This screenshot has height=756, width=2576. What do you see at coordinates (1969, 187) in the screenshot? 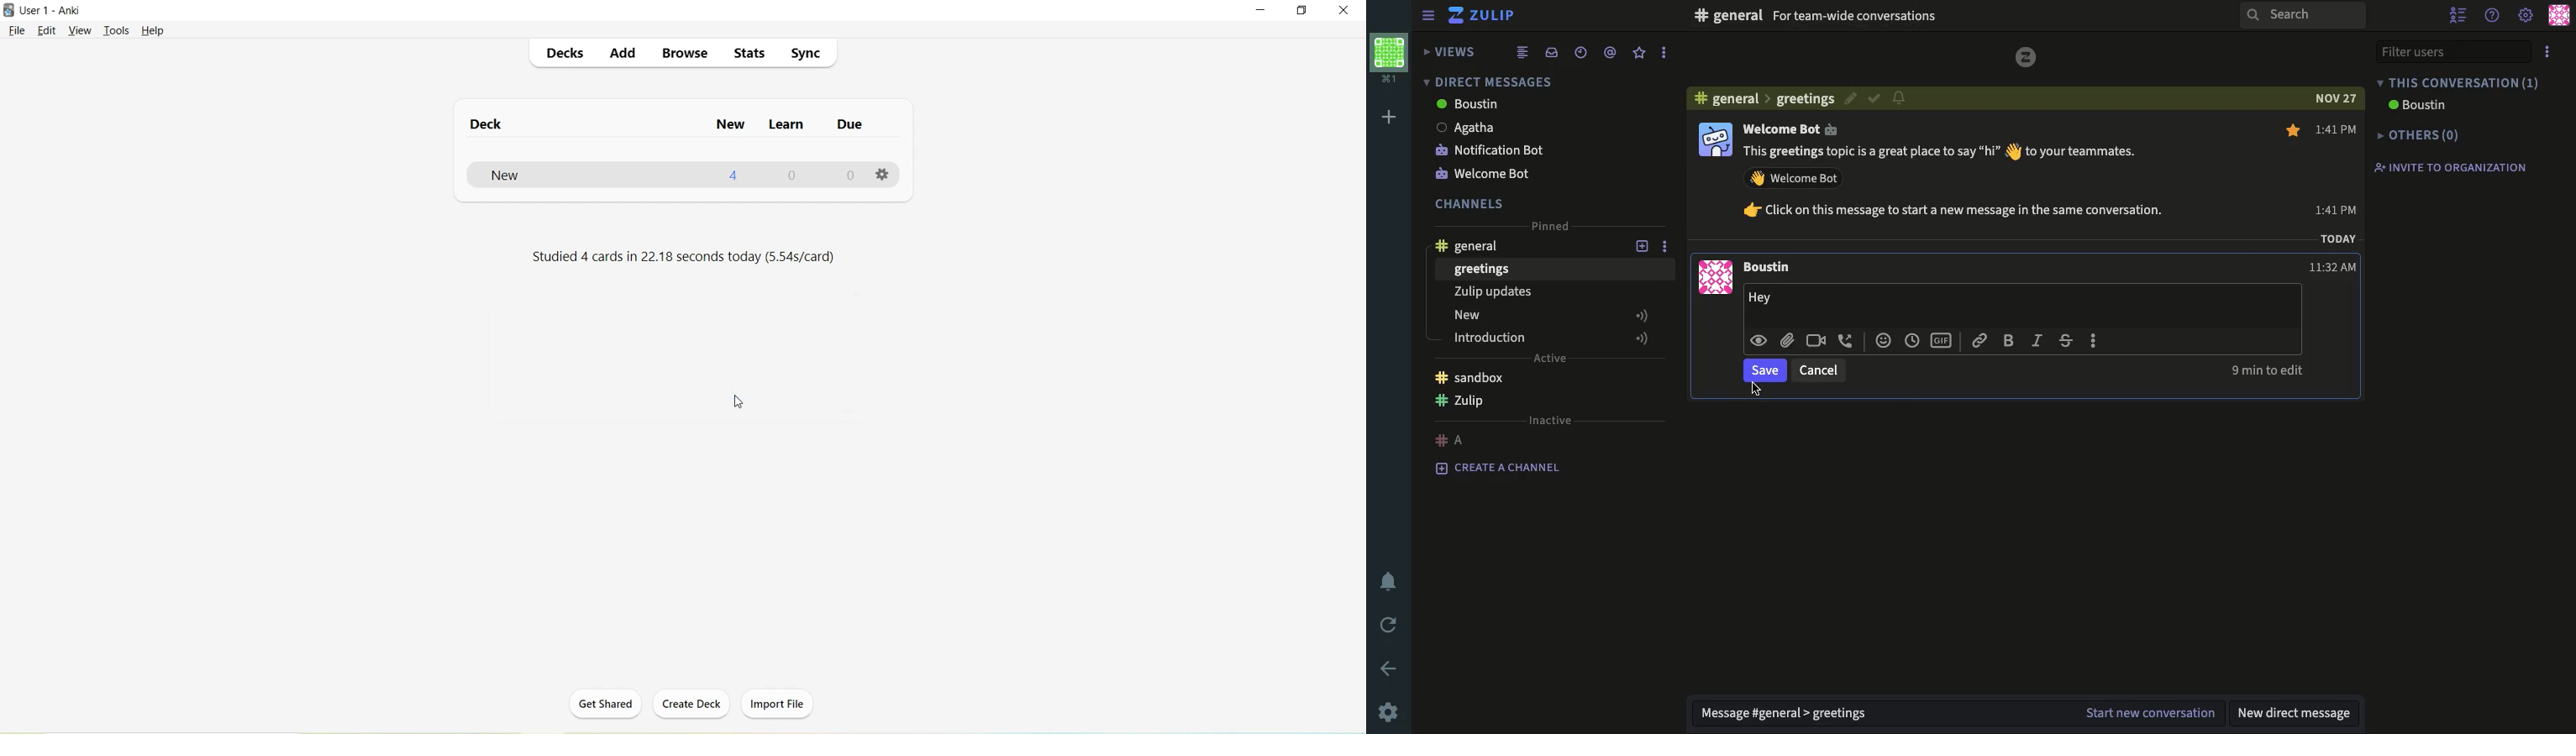
I see `This greetings topic is a great place to say “hi”  to your teammates. Welcome back. Click on this message to start a new message in the same conversation.` at bounding box center [1969, 187].